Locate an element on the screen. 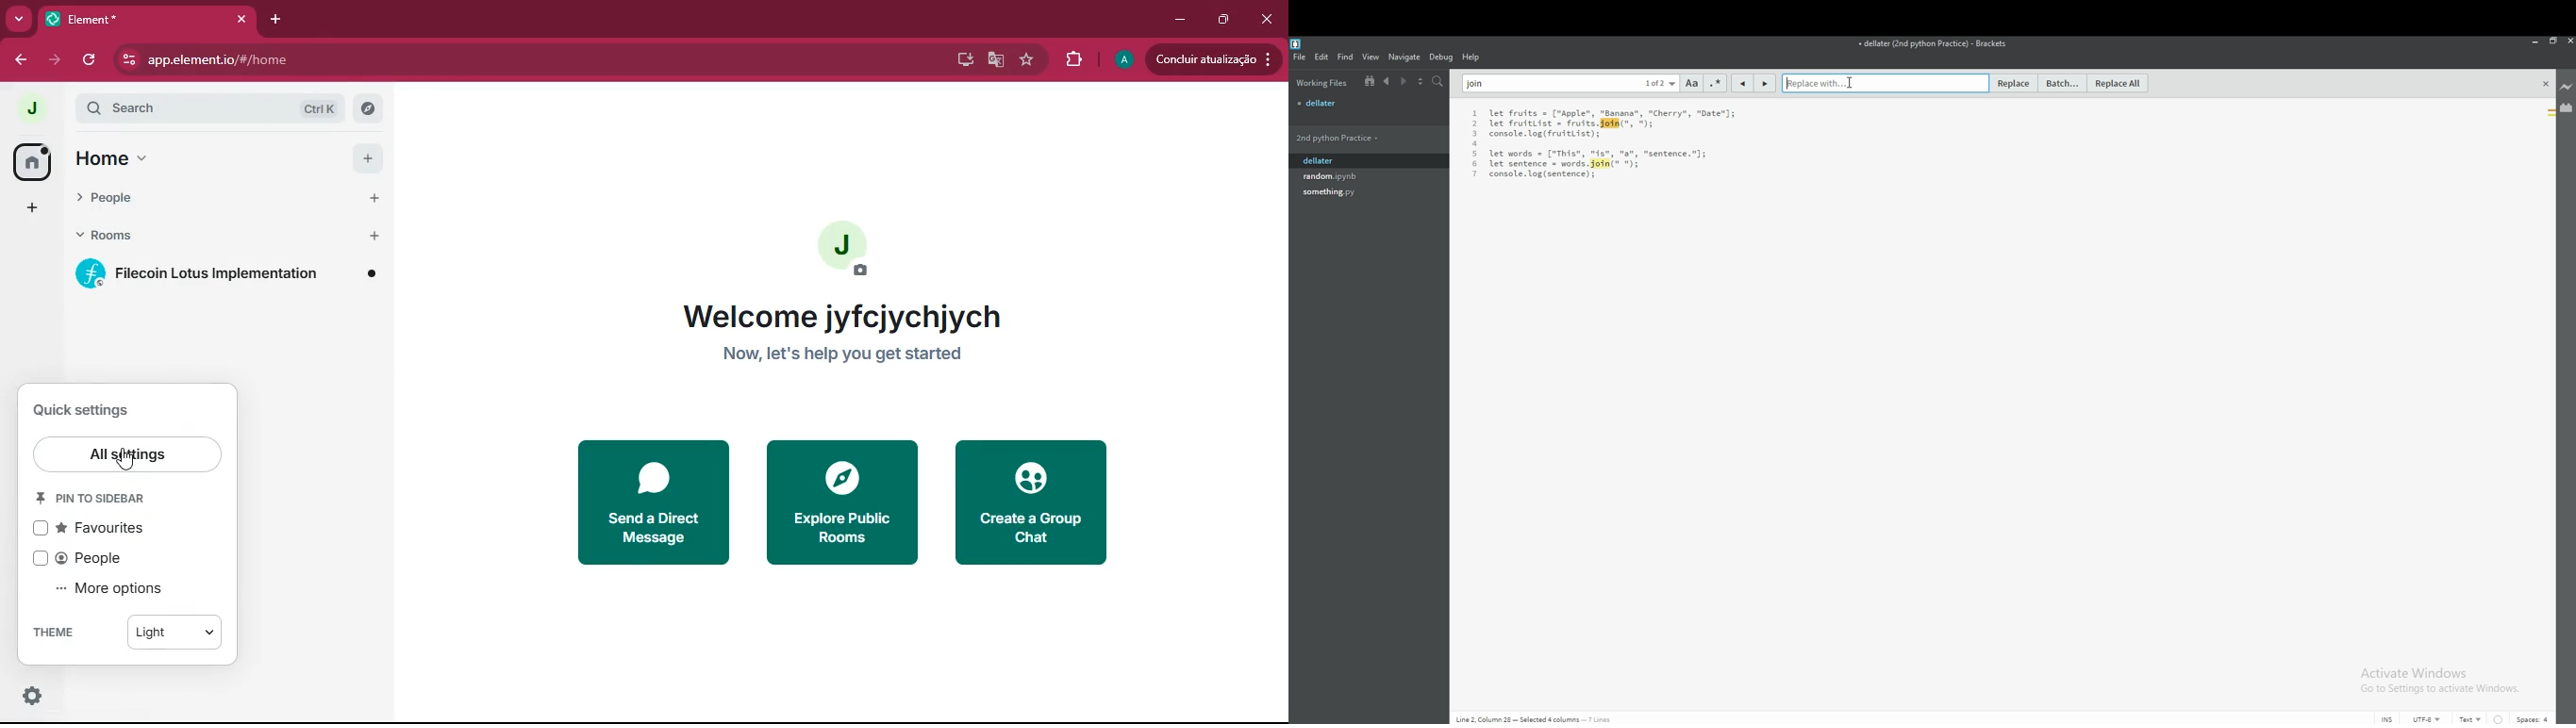 This screenshot has width=2576, height=728. next match is located at coordinates (1763, 83).